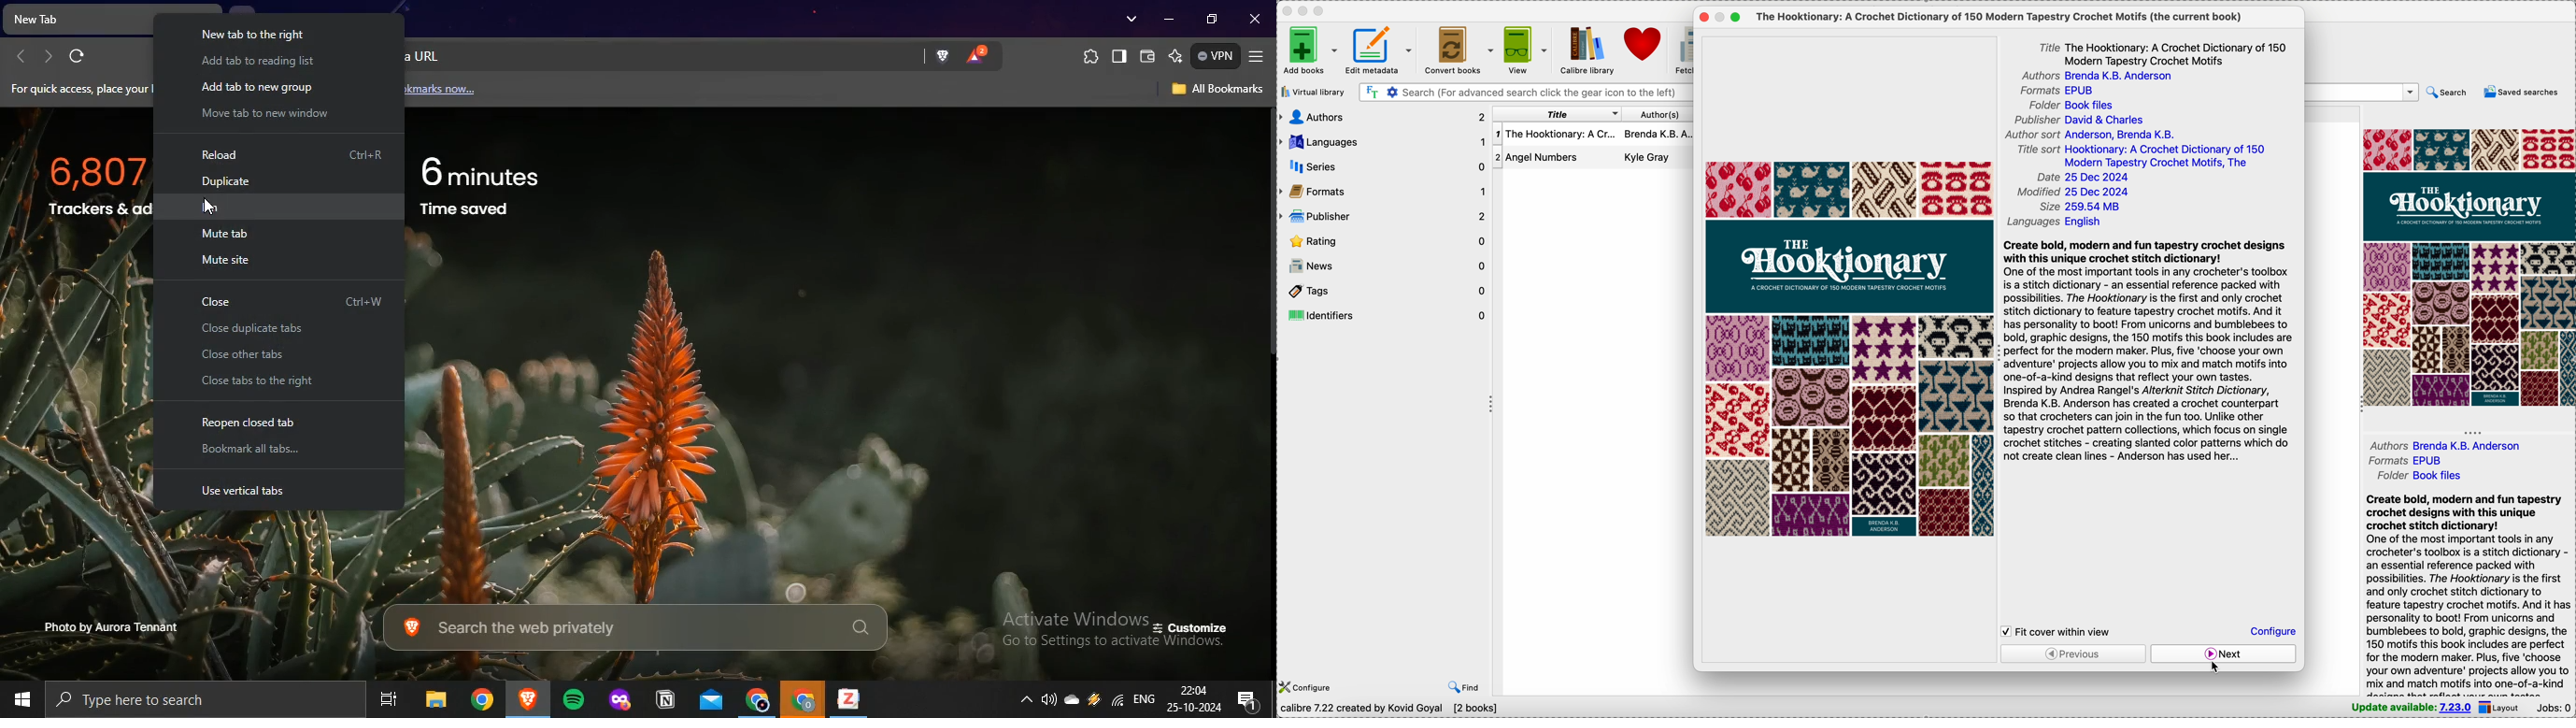 The image size is (2576, 728). I want to click on task view , so click(387, 699).